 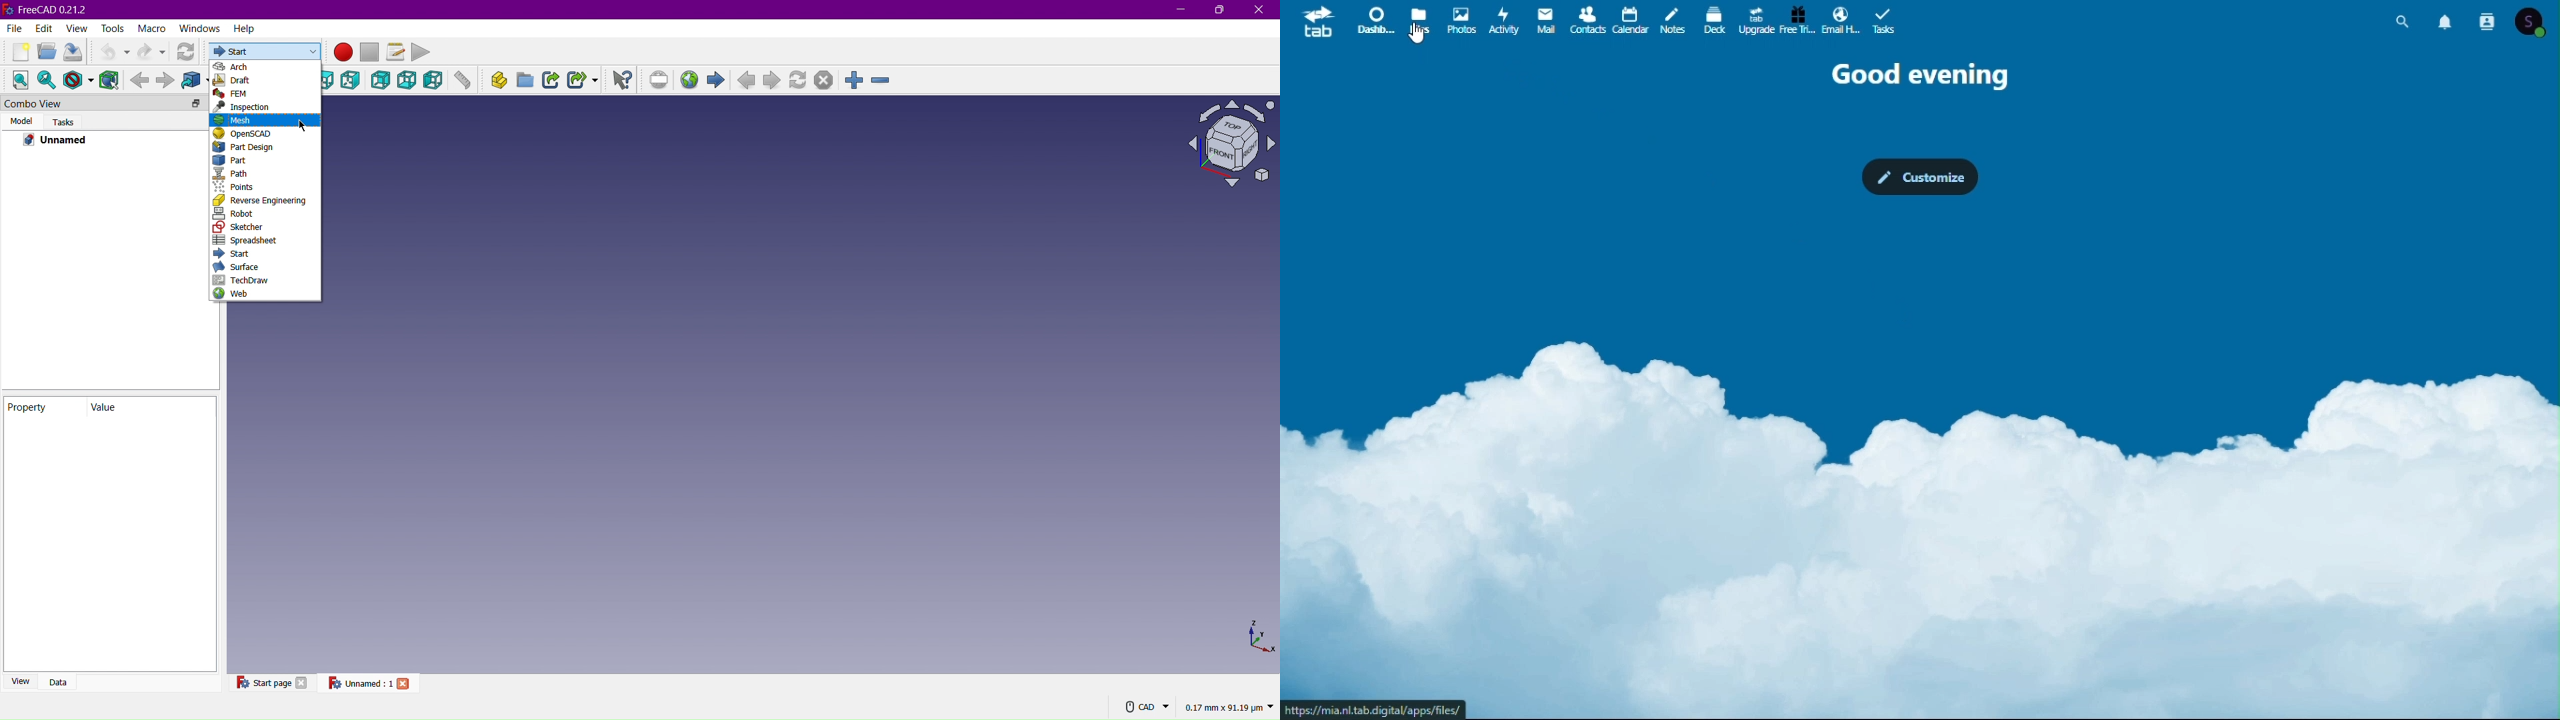 I want to click on Part, so click(x=266, y=161).